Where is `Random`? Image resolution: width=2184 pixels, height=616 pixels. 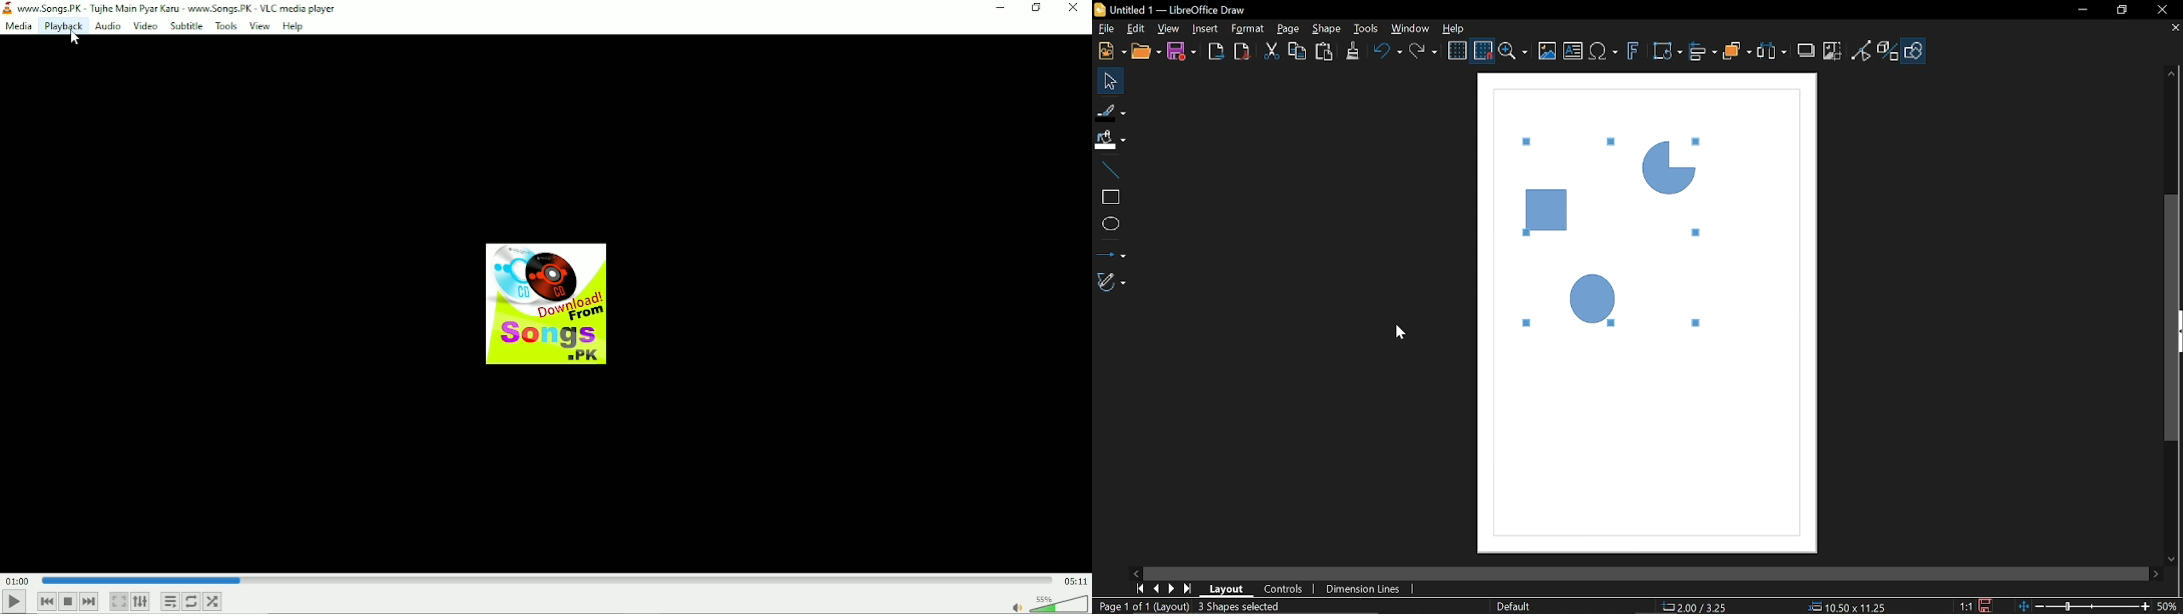
Random is located at coordinates (212, 602).